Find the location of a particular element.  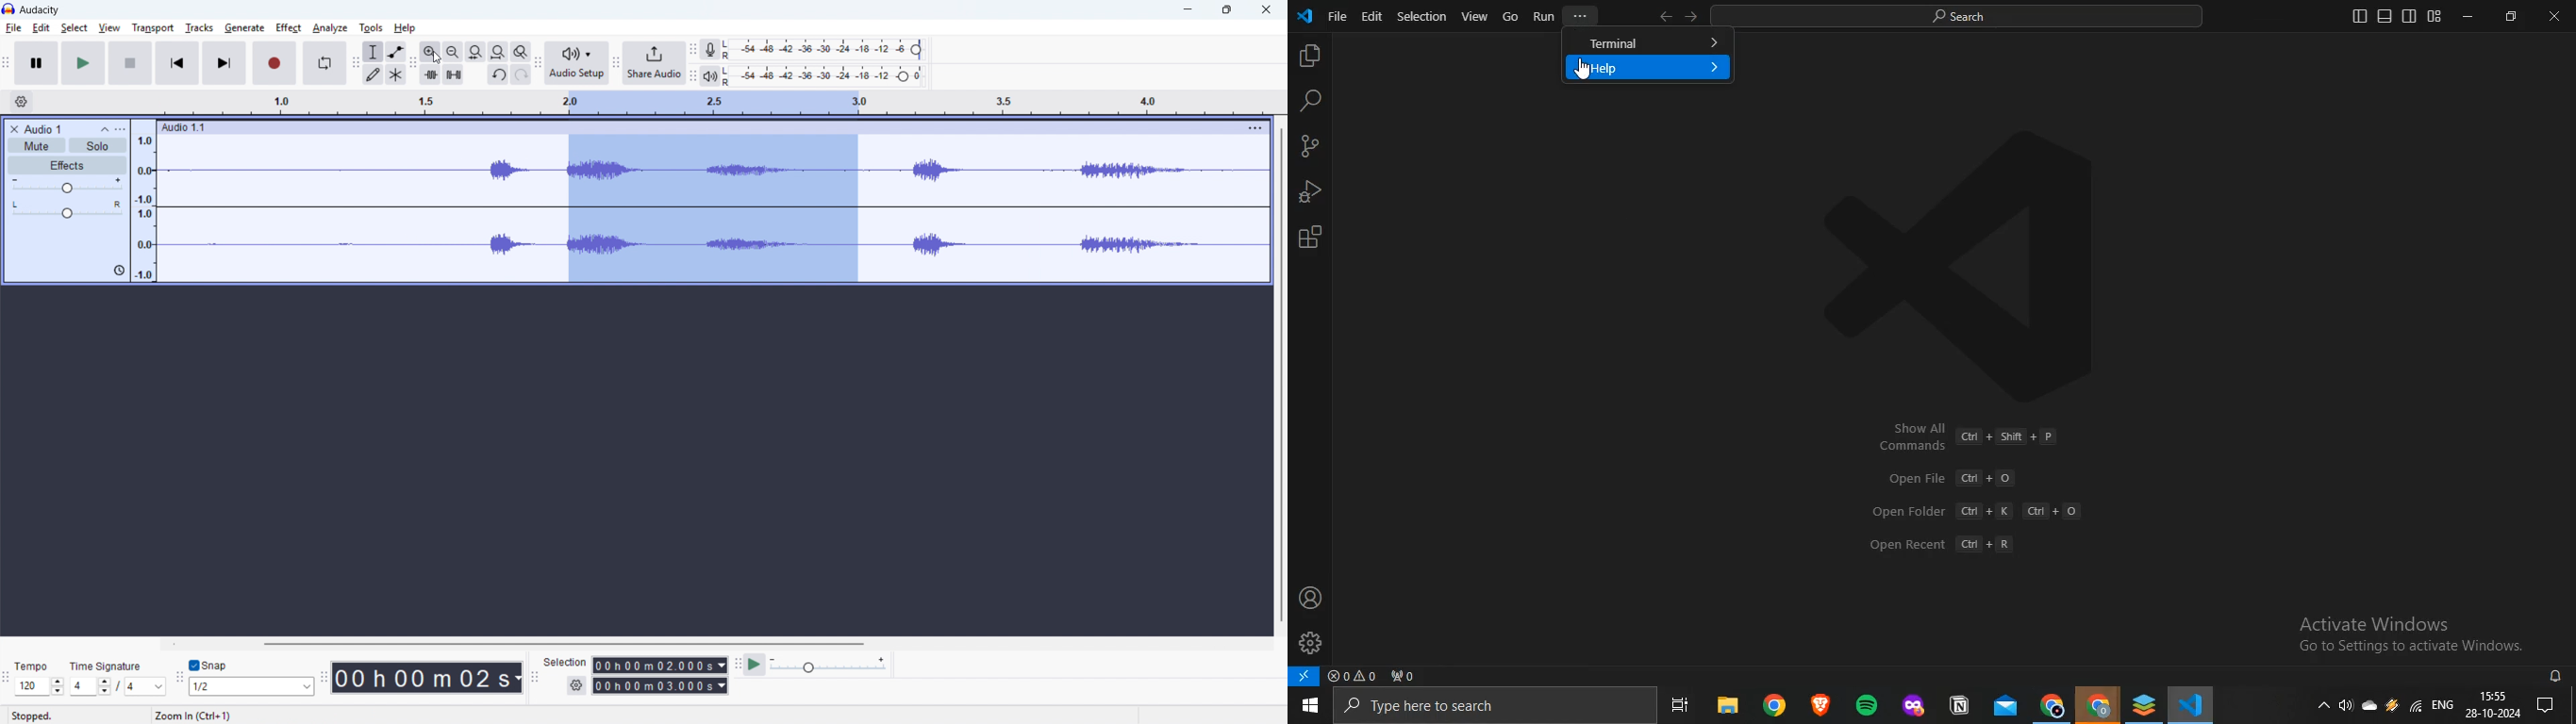

Tempo is located at coordinates (33, 664).